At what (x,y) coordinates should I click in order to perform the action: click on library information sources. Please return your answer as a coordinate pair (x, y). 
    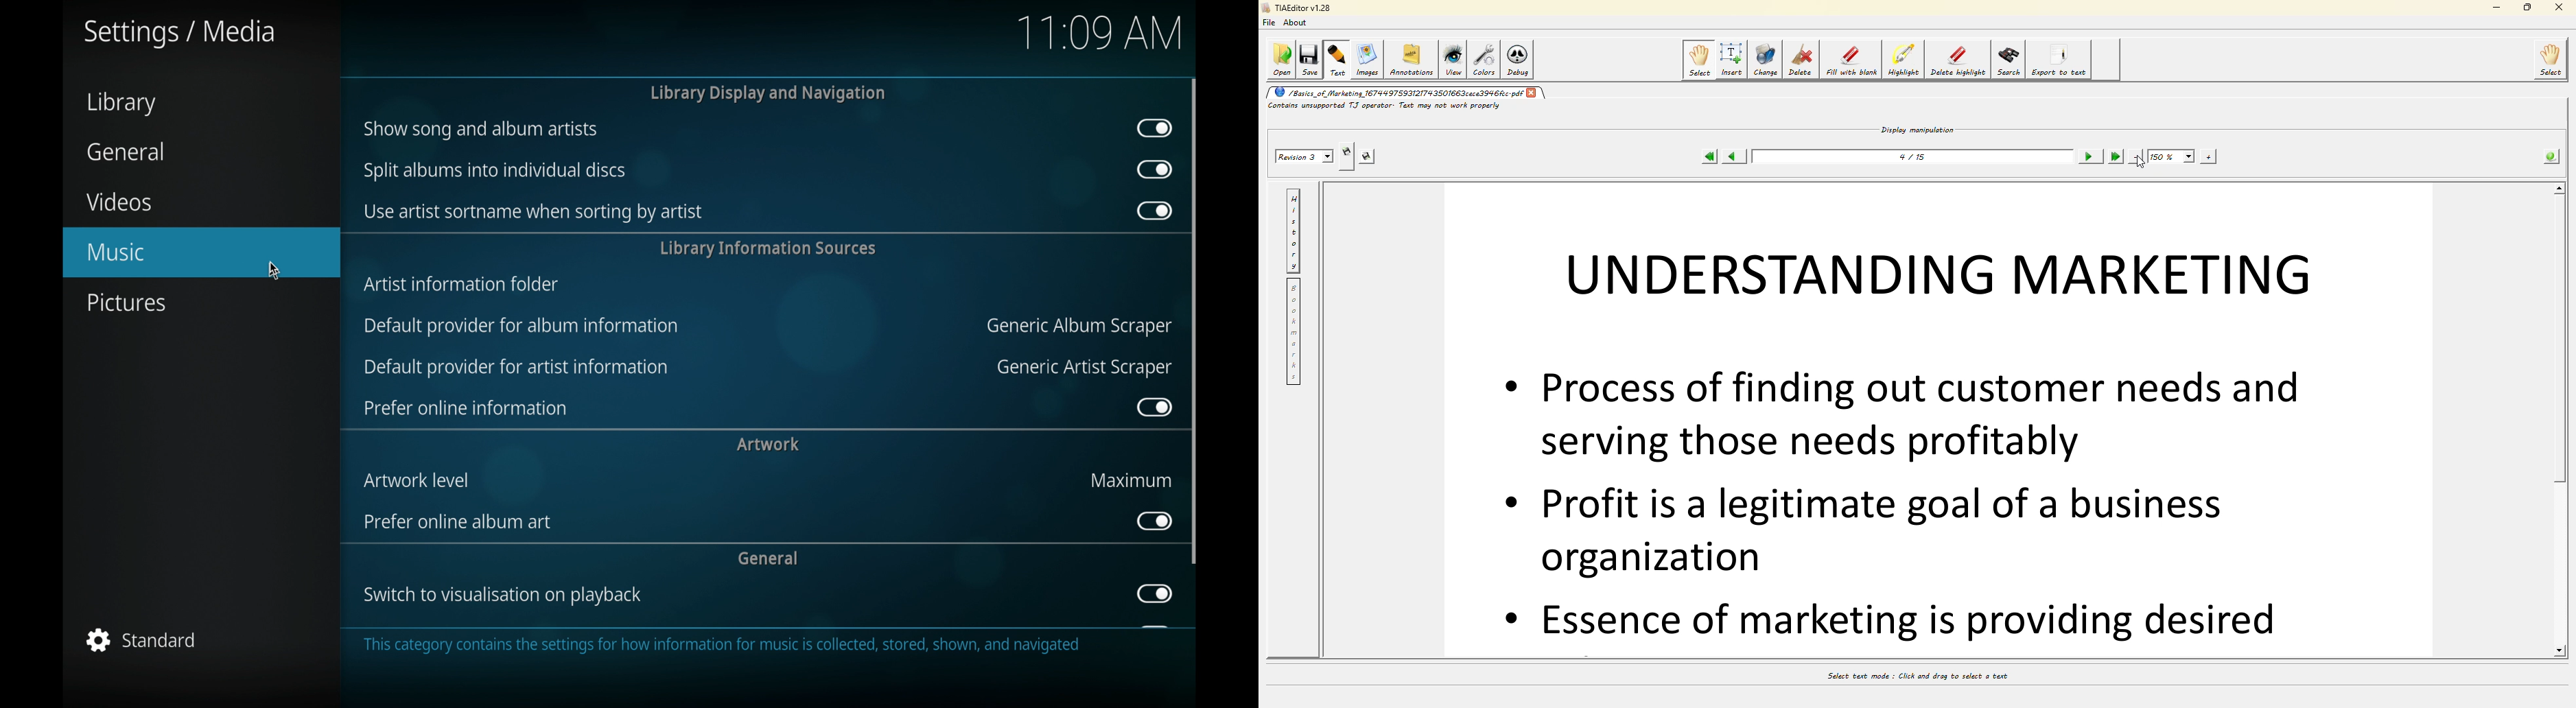
    Looking at the image, I should click on (770, 248).